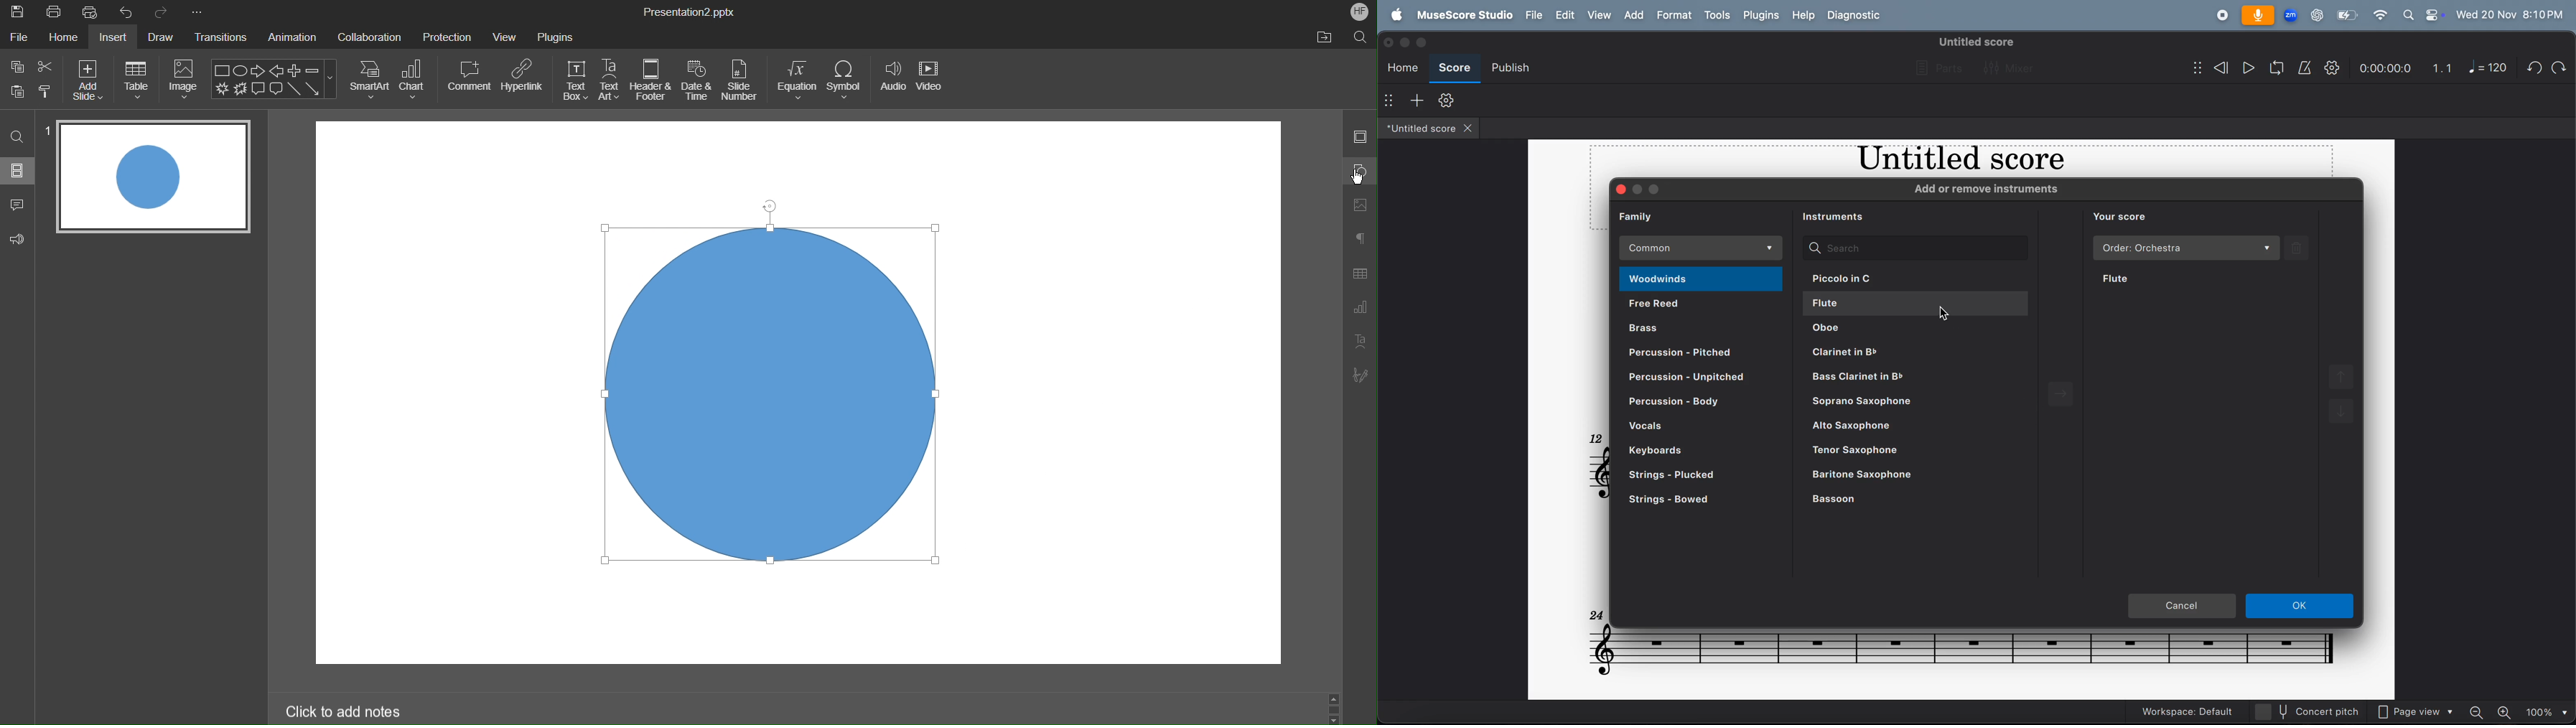 This screenshot has height=728, width=2576. What do you see at coordinates (1324, 38) in the screenshot?
I see `Open File Location` at bounding box center [1324, 38].